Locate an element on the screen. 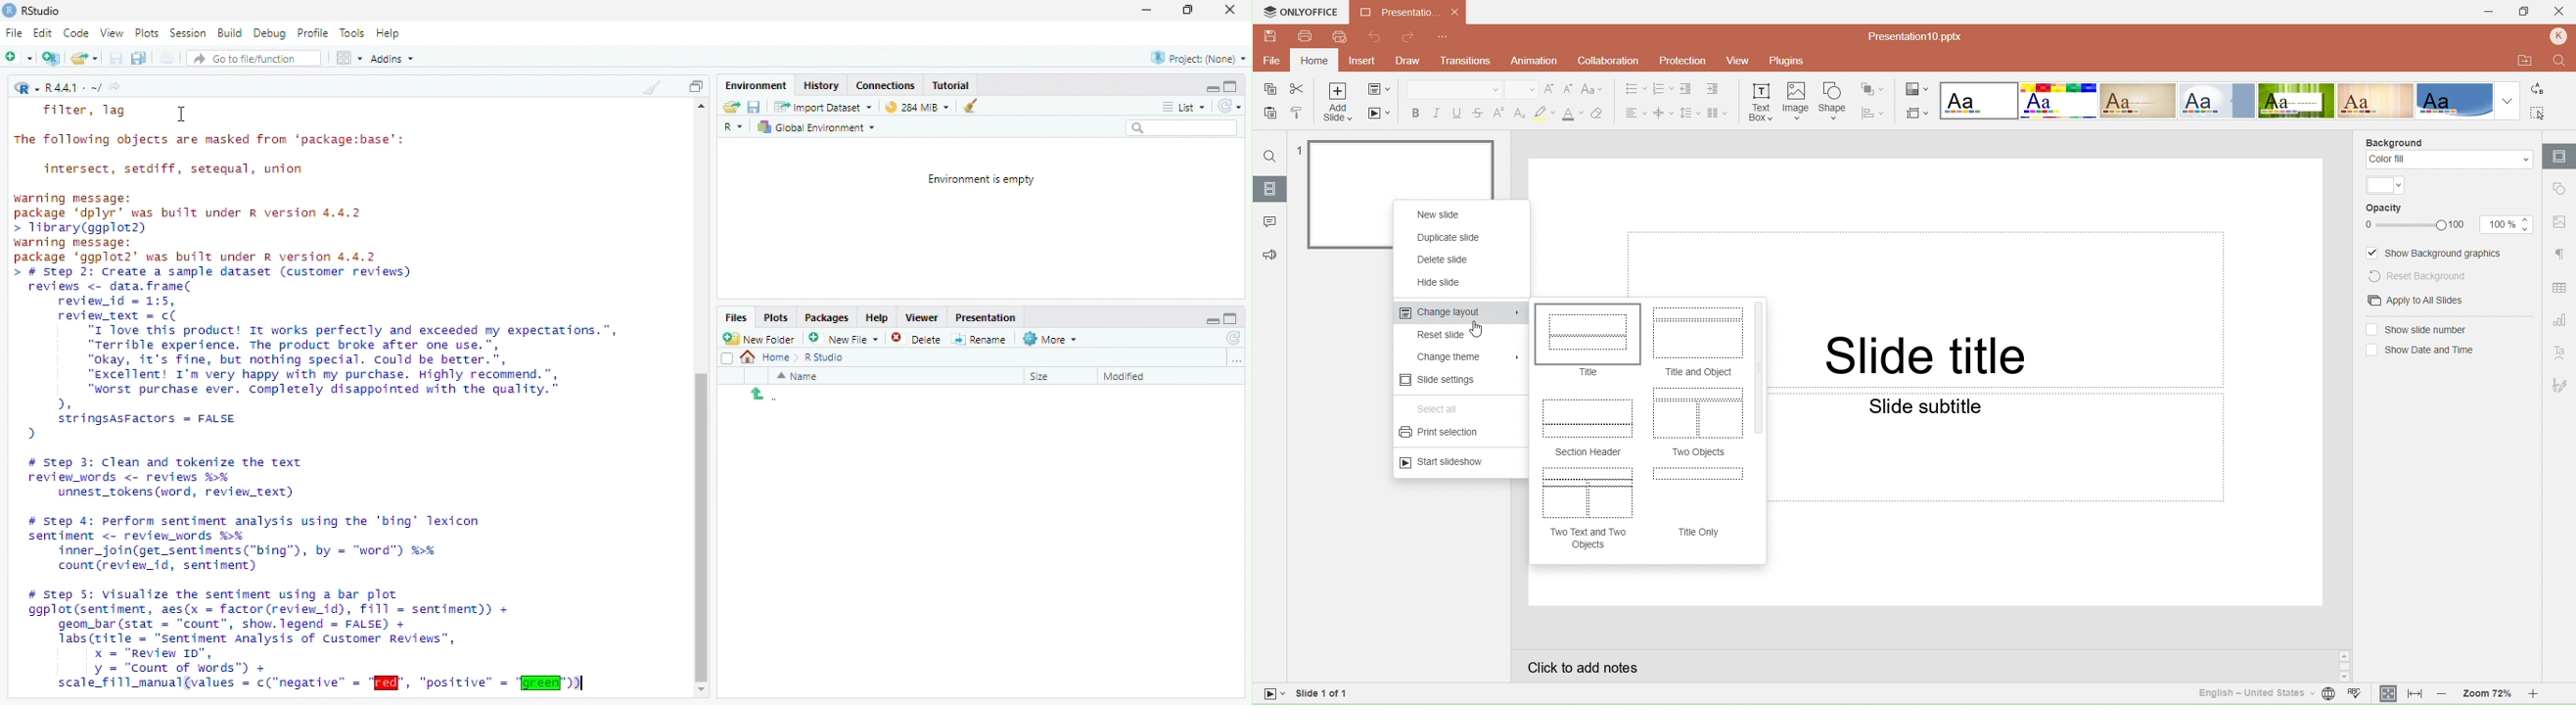  Cut is located at coordinates (1298, 89).